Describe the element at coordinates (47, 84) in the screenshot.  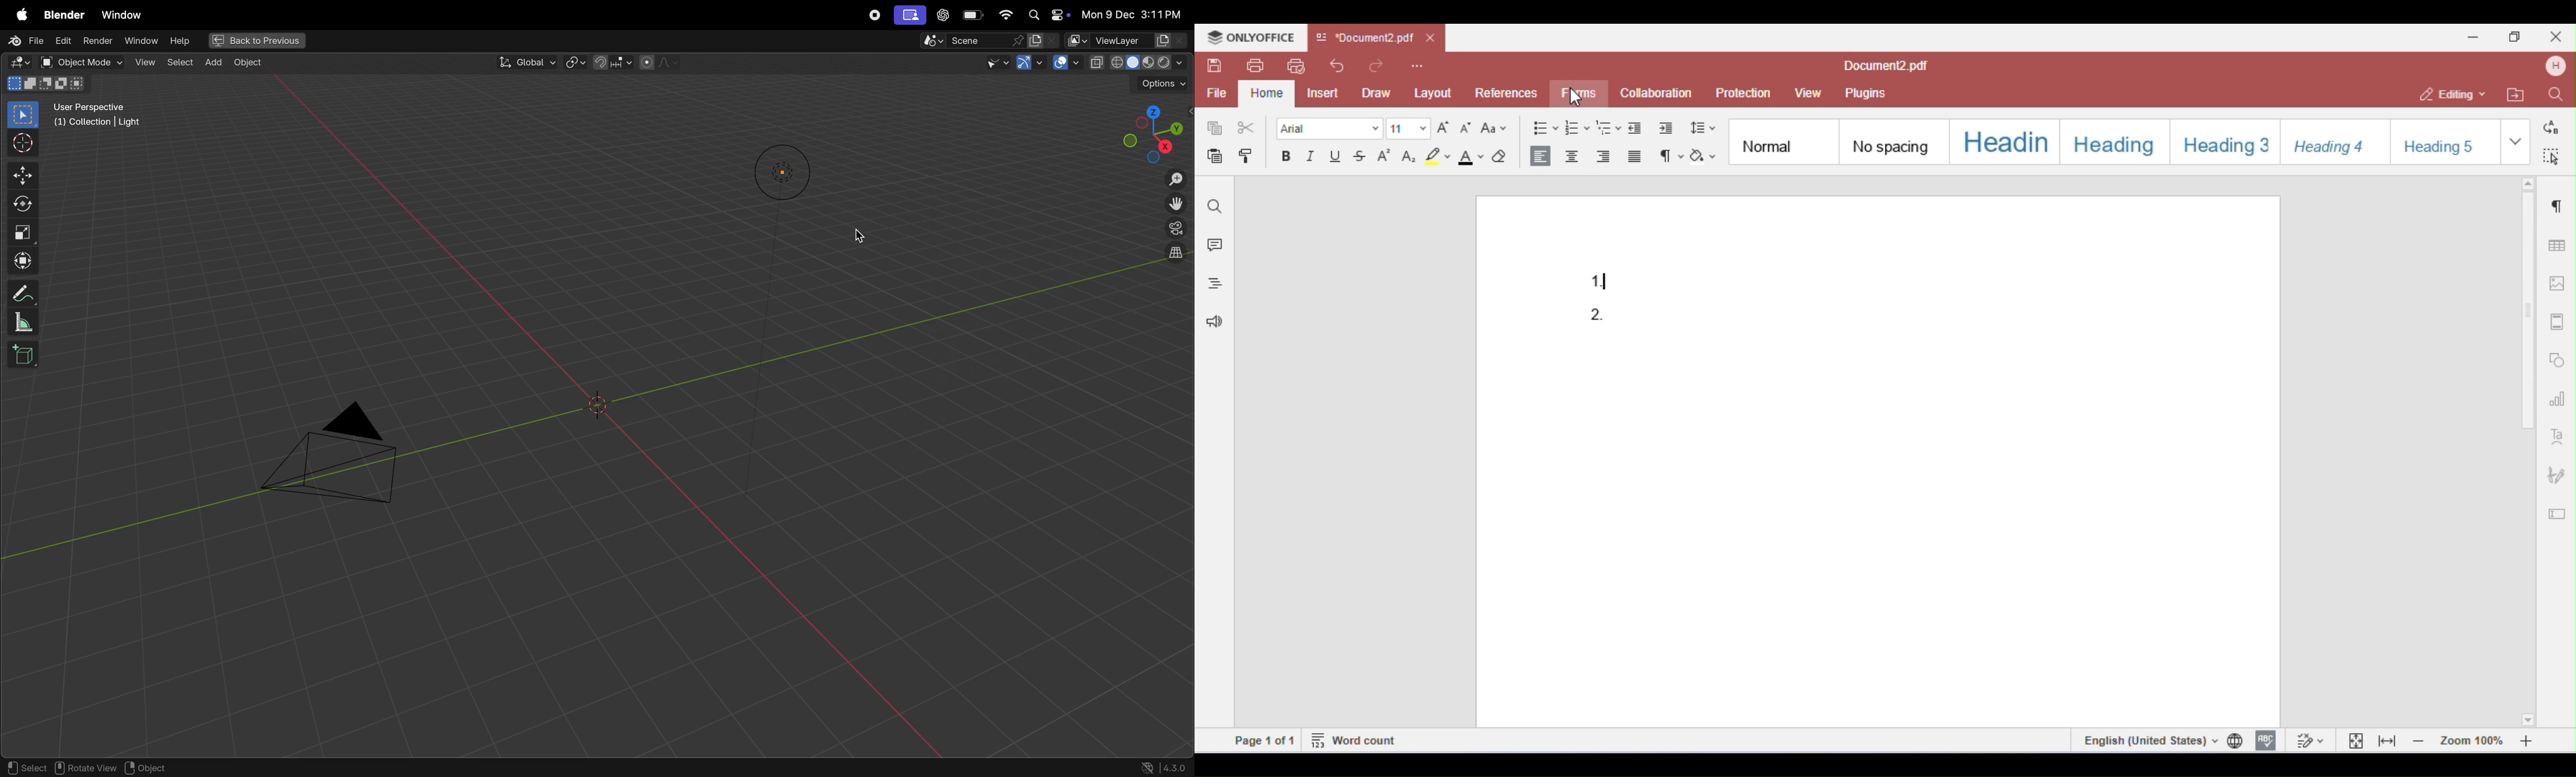
I see `mode` at that location.